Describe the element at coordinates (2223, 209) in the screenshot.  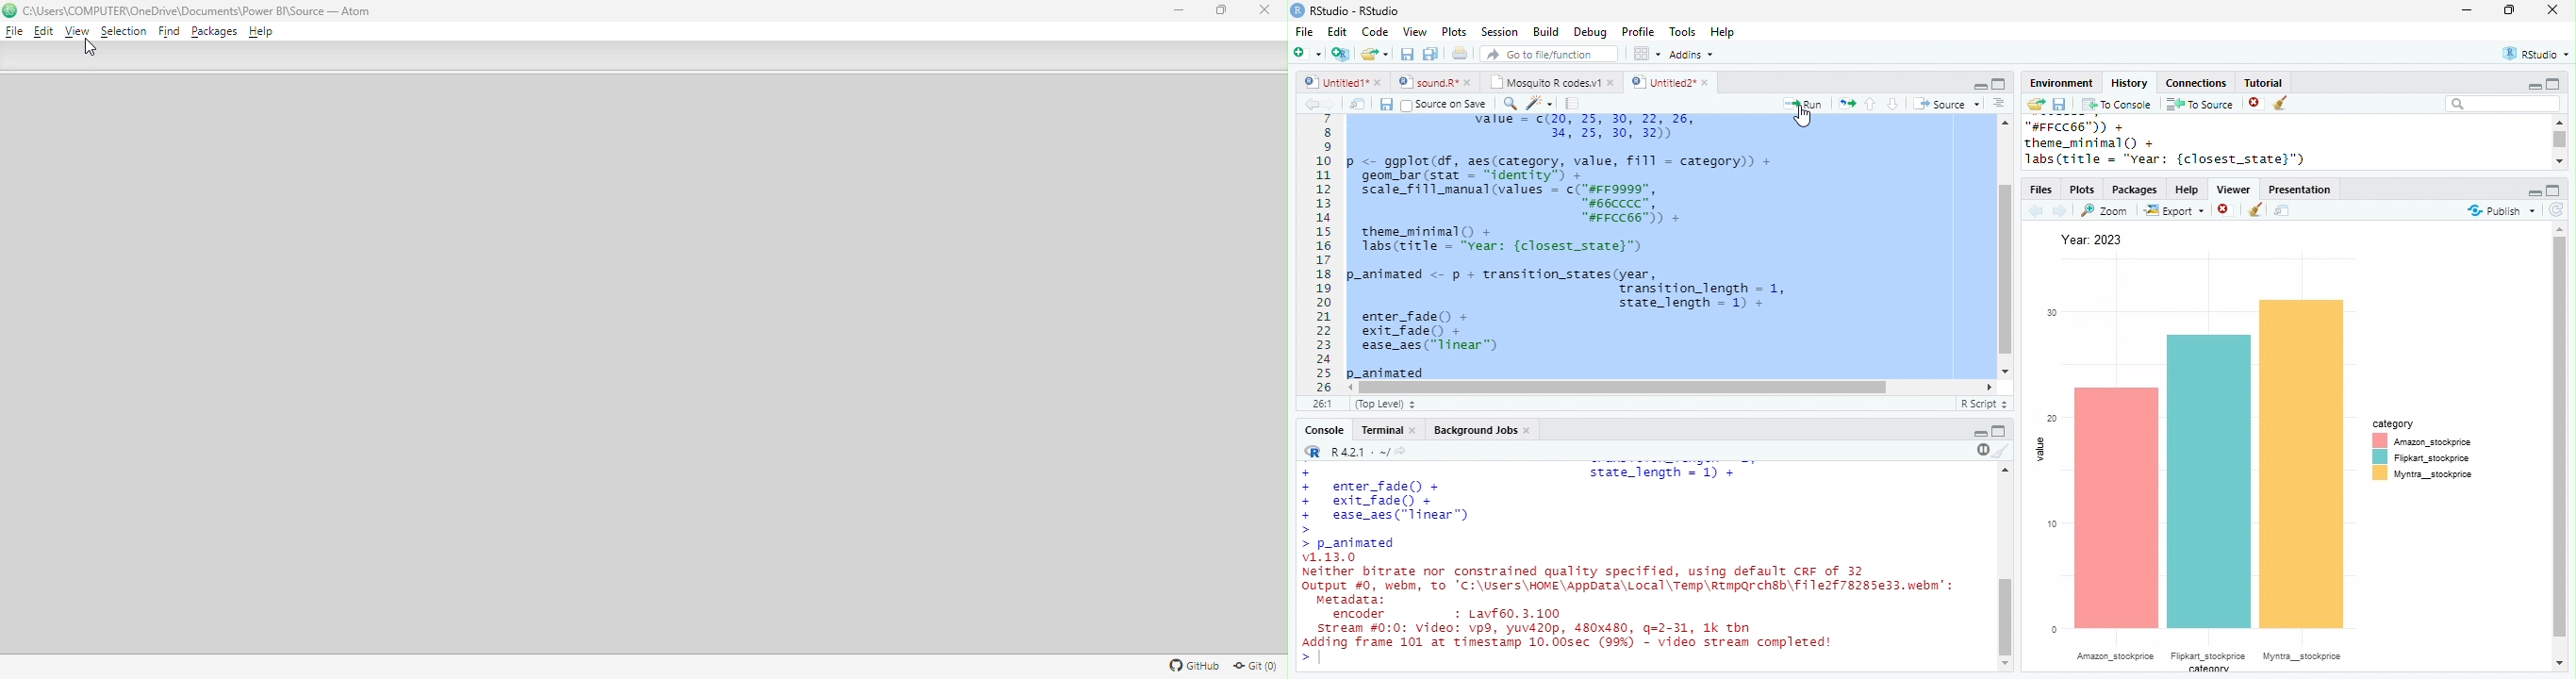
I see `close file` at that location.